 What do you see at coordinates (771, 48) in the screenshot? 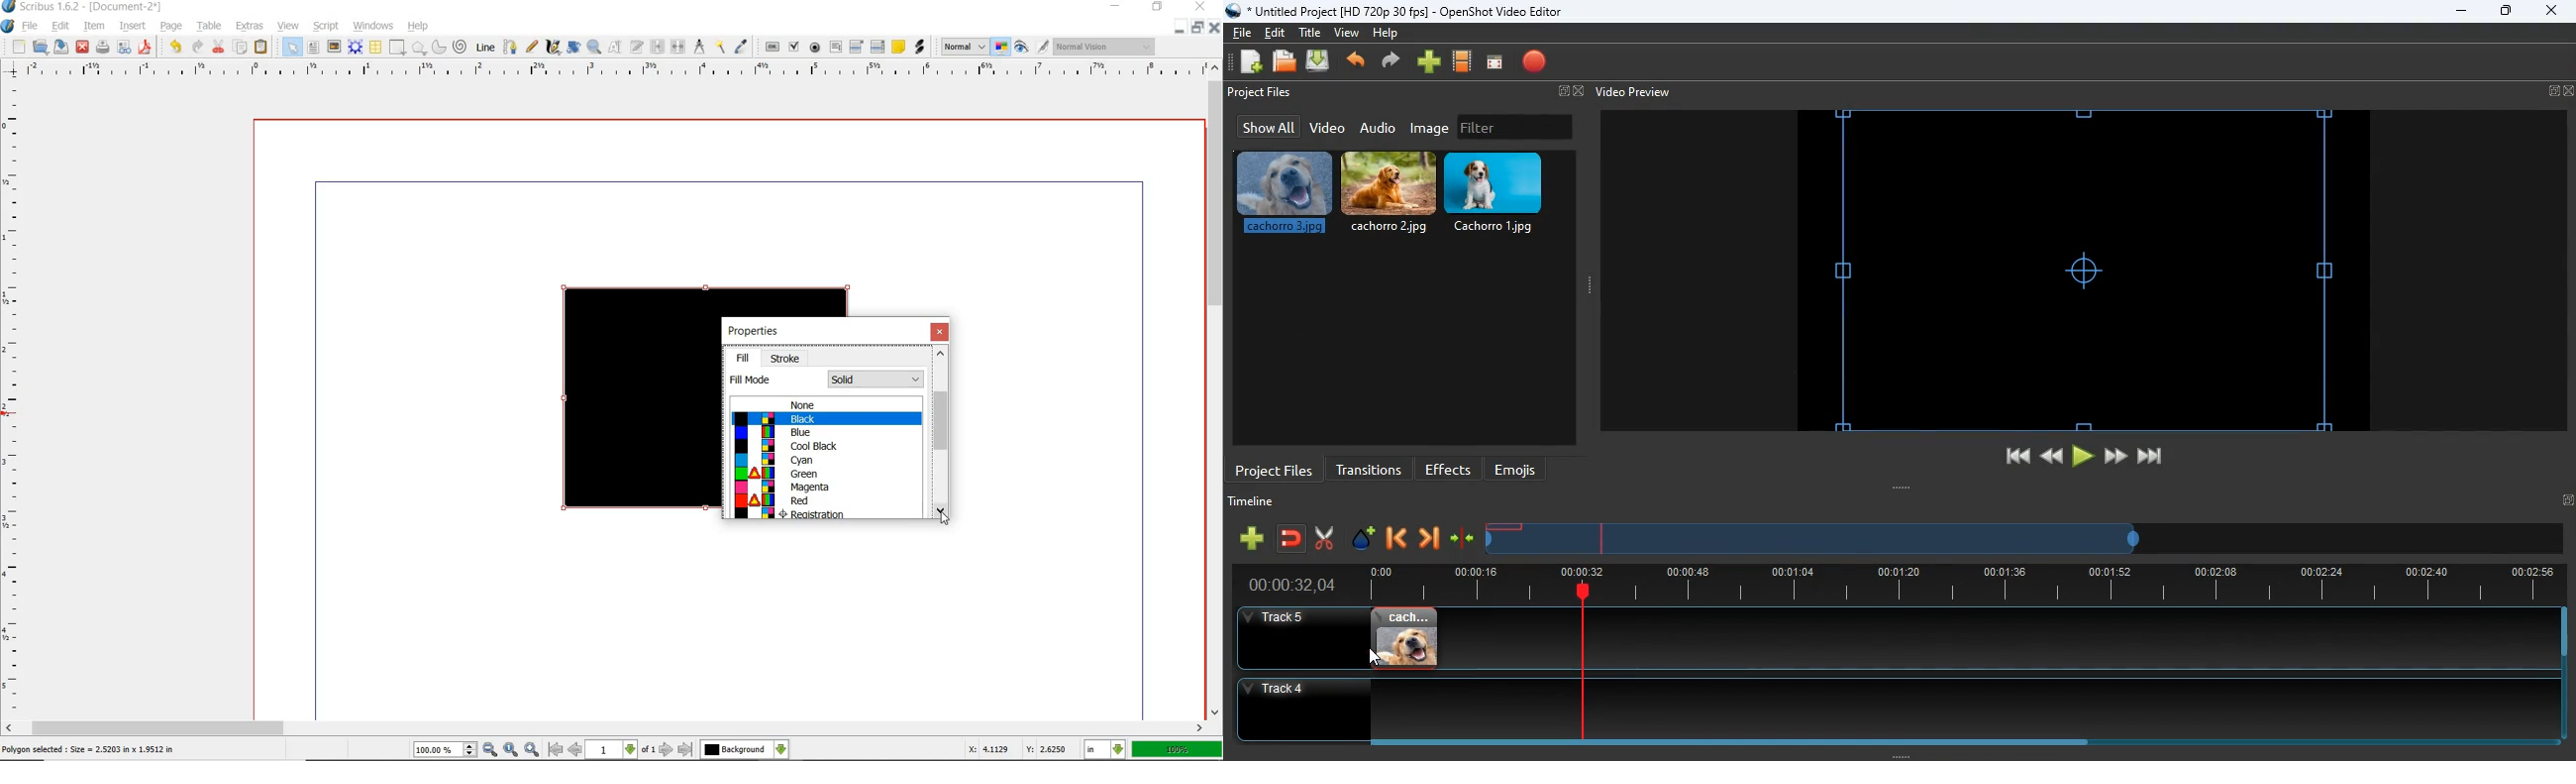
I see `pdf push button` at bounding box center [771, 48].